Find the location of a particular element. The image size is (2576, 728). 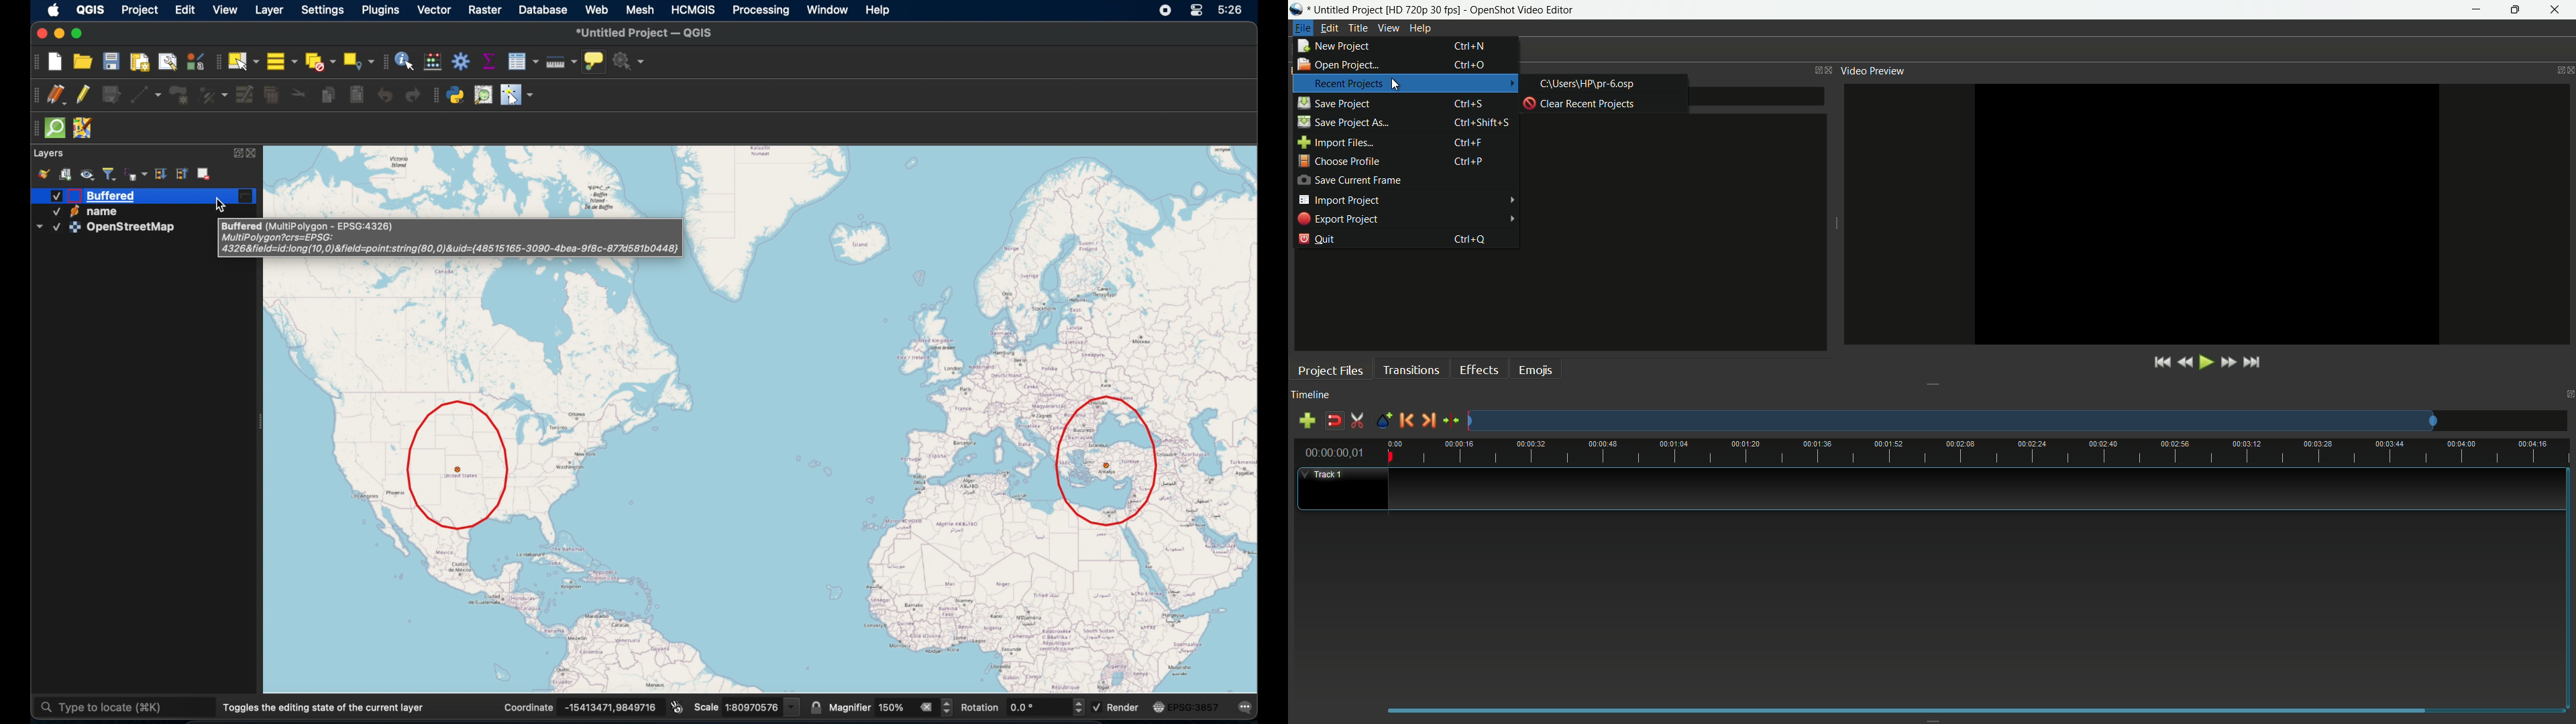

MultiPolygon?crs=EPSG: is located at coordinates (280, 238).